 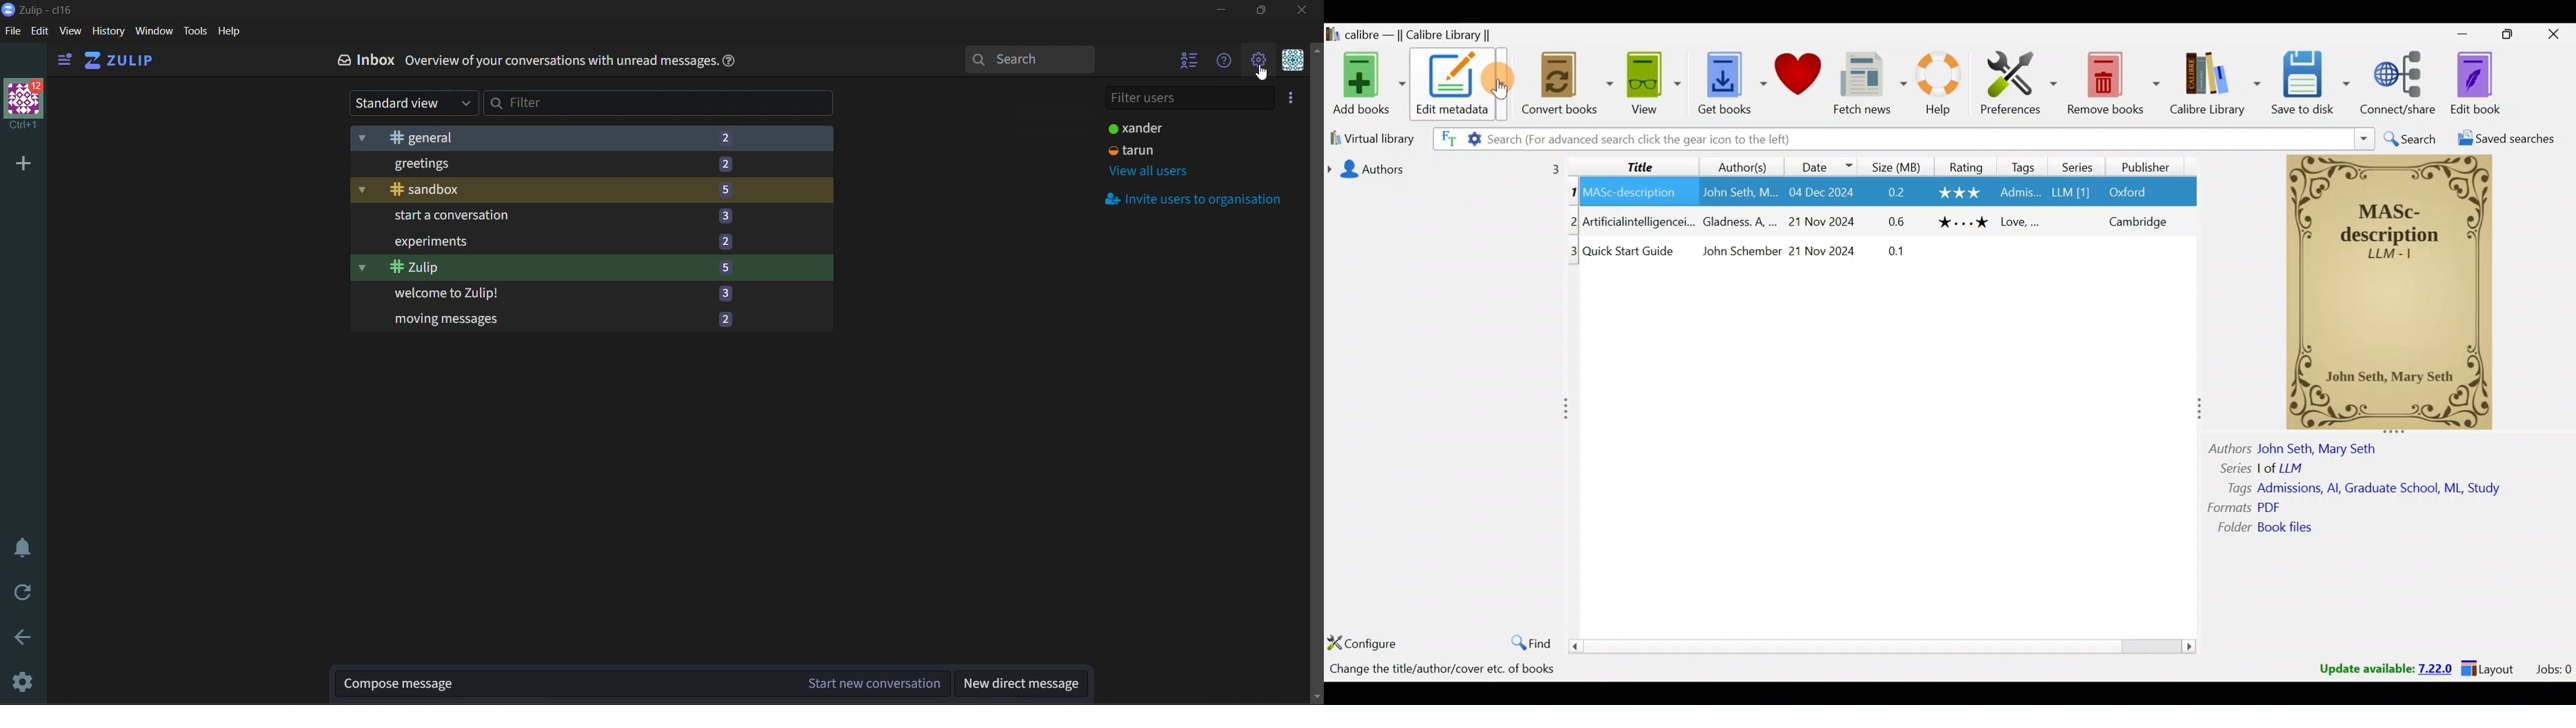 I want to click on Edit book, so click(x=2489, y=83).